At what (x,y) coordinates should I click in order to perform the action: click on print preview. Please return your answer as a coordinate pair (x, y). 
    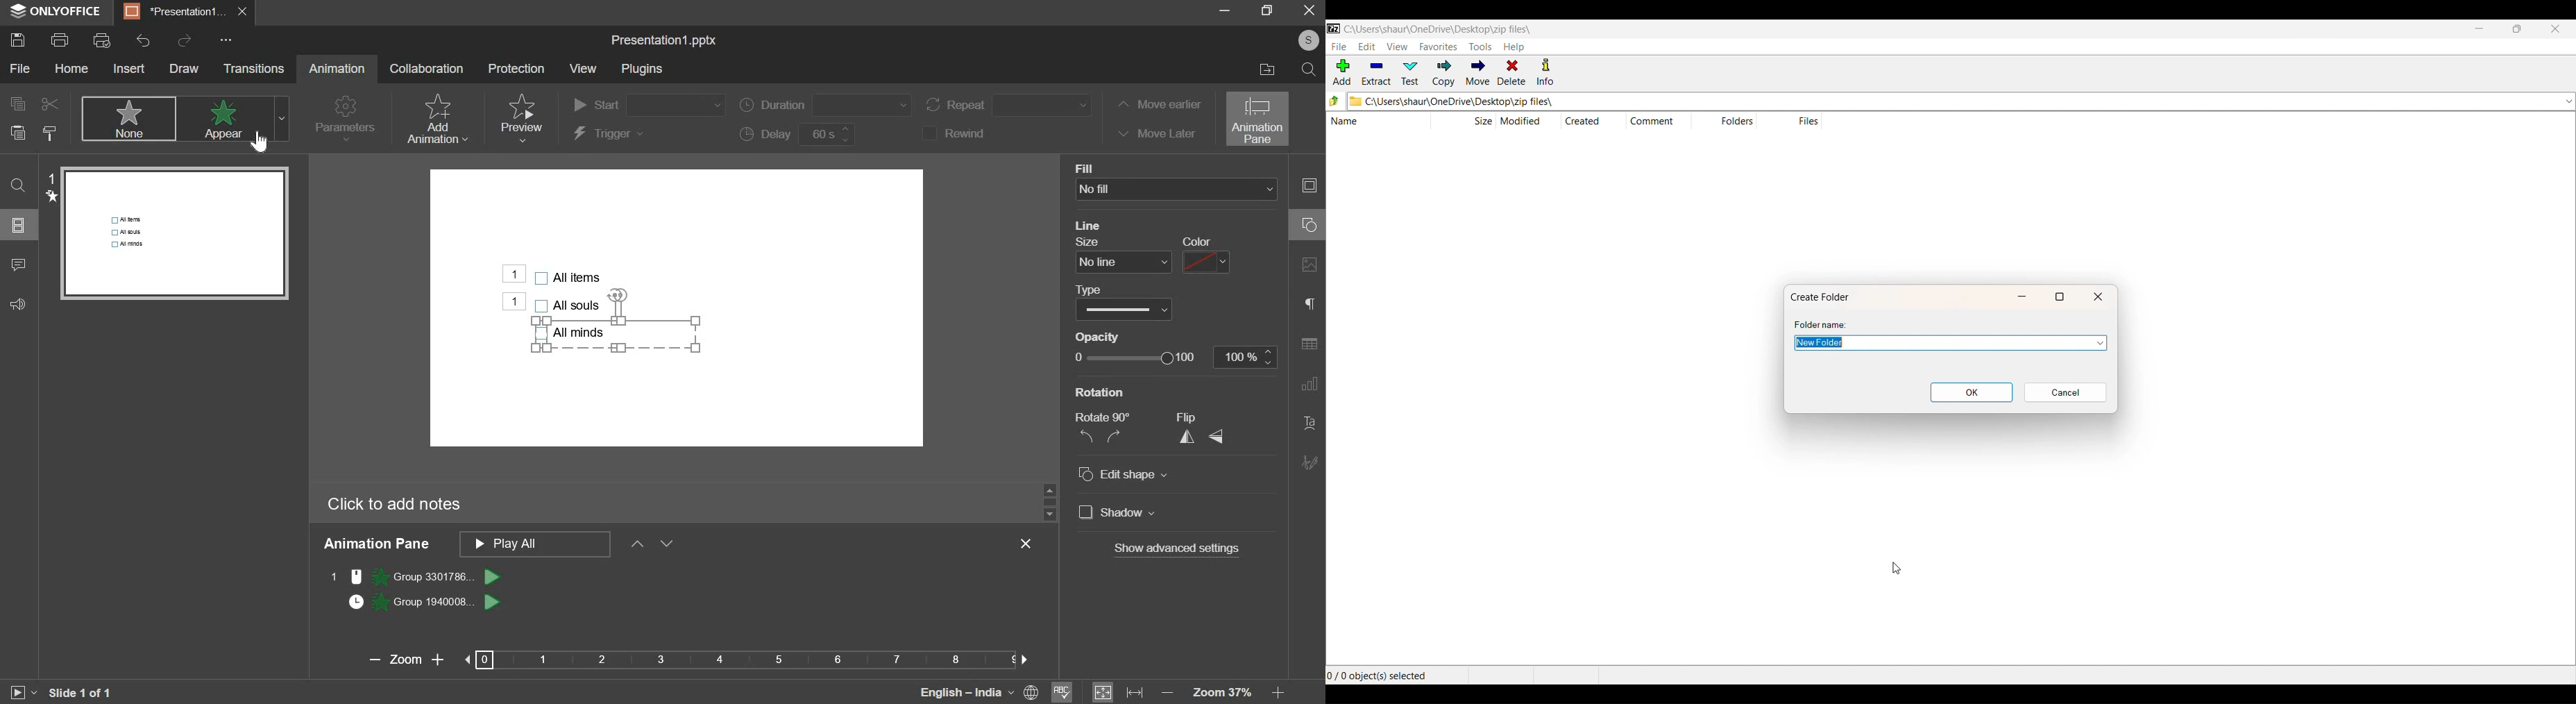
    Looking at the image, I should click on (101, 40).